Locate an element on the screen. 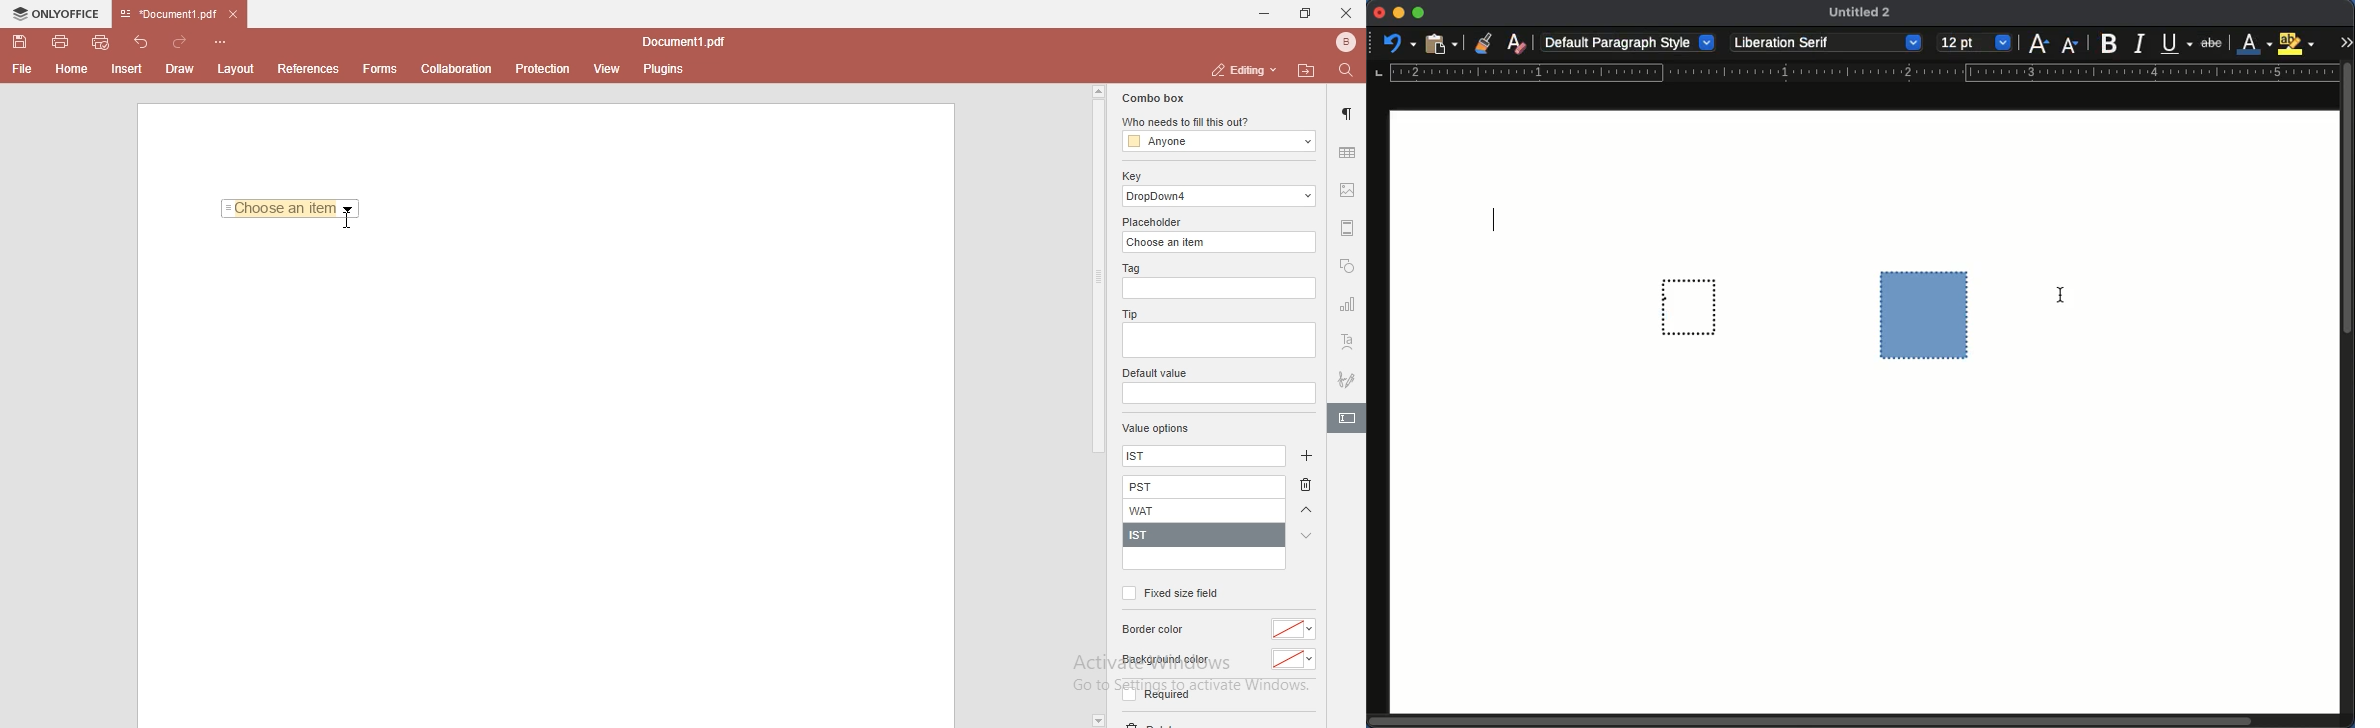 The height and width of the screenshot is (728, 2380). clone formatting is located at coordinates (1483, 41).